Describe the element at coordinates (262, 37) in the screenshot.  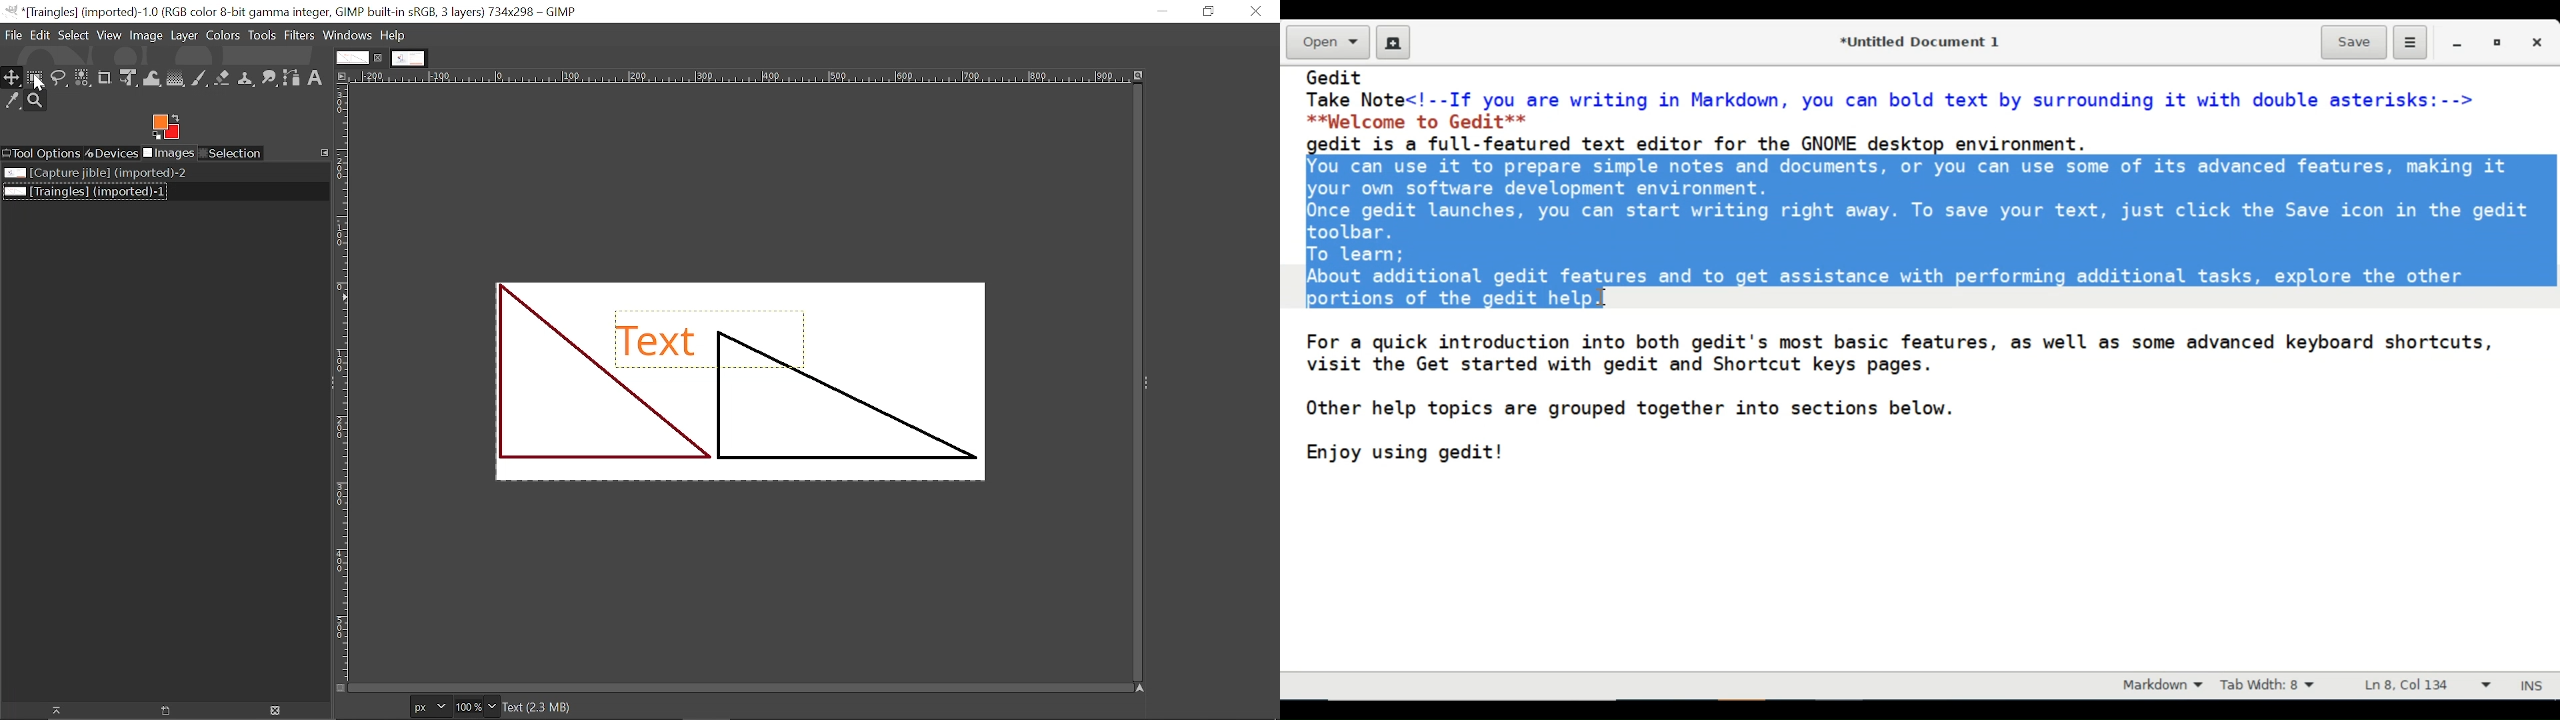
I see `Tools` at that location.